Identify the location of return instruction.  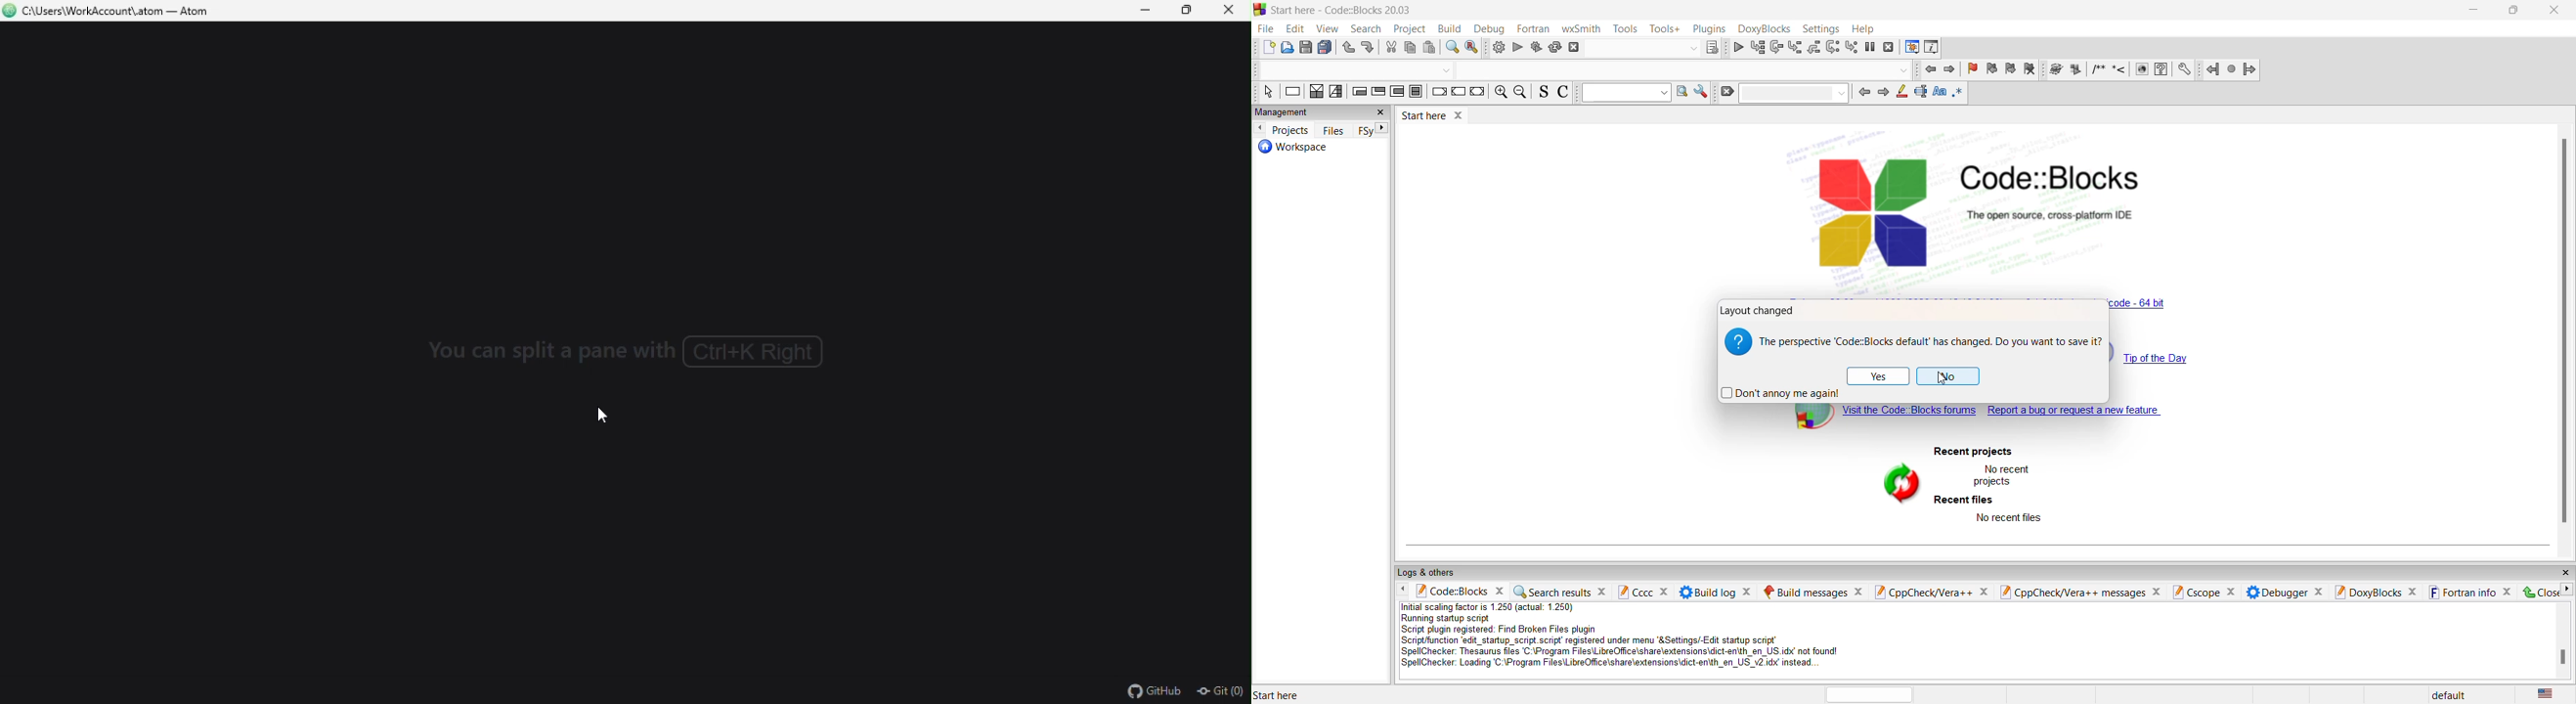
(1480, 92).